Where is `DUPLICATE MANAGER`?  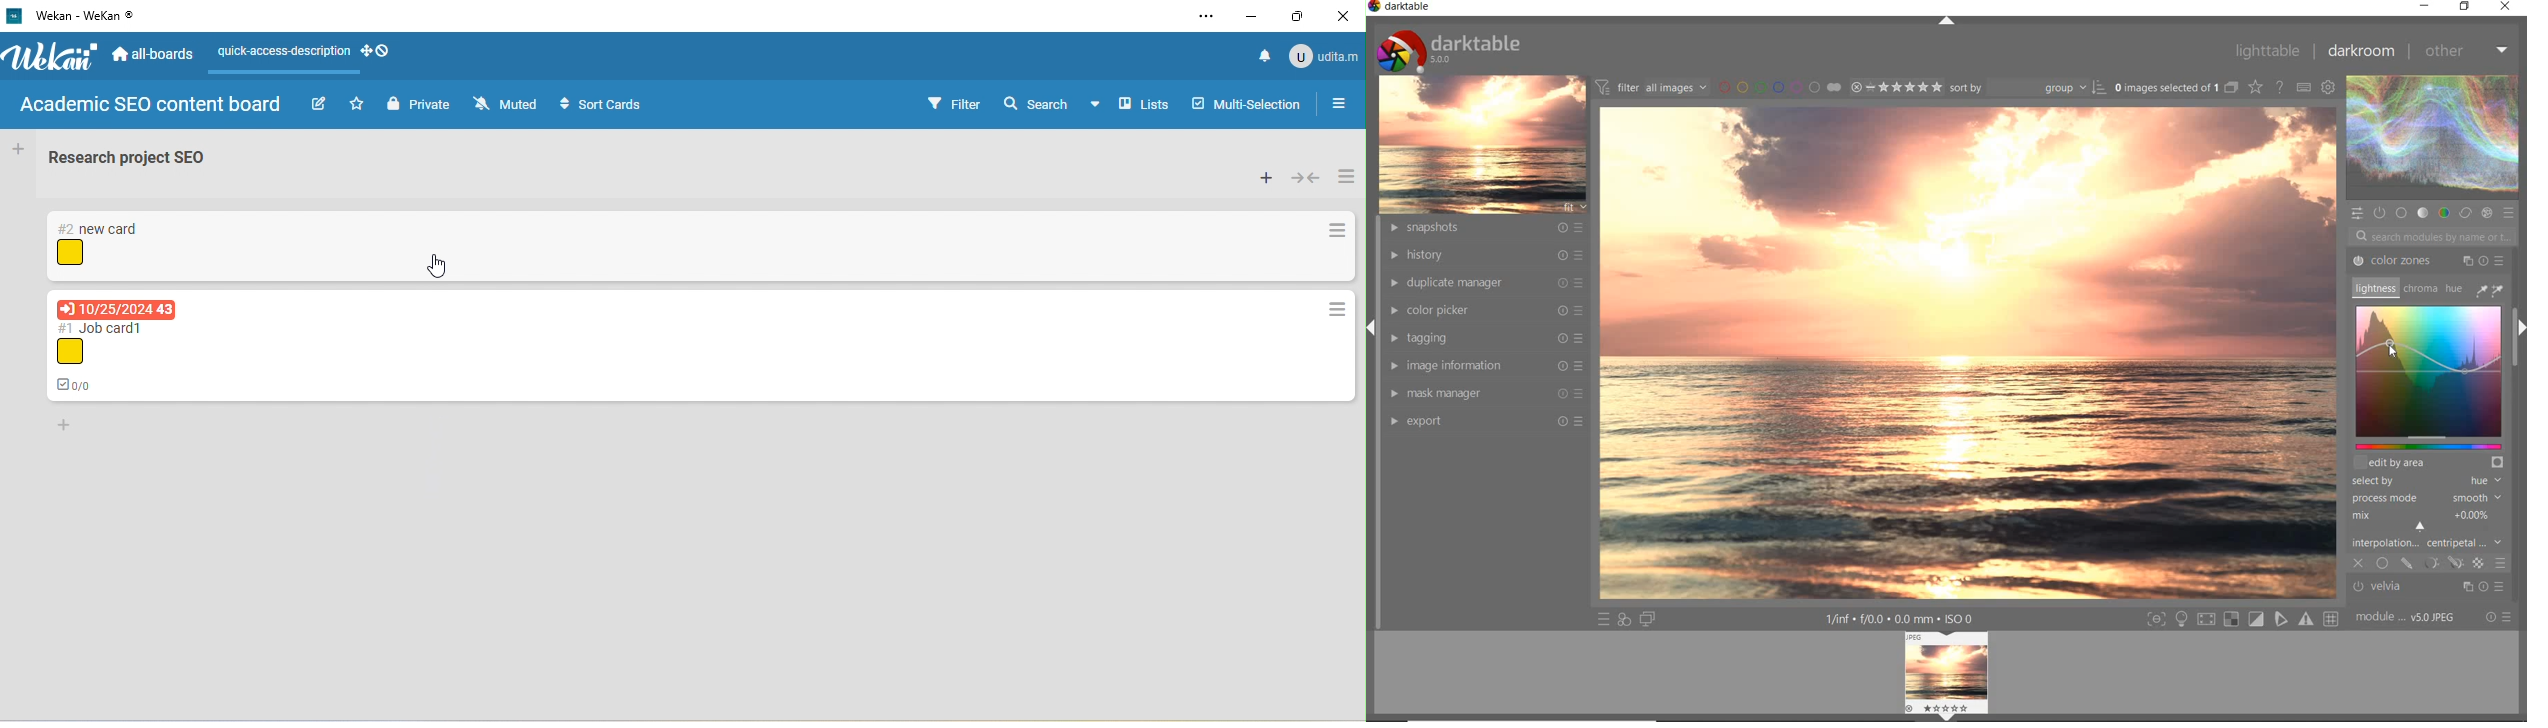
DUPLICATE MANAGER is located at coordinates (1484, 281).